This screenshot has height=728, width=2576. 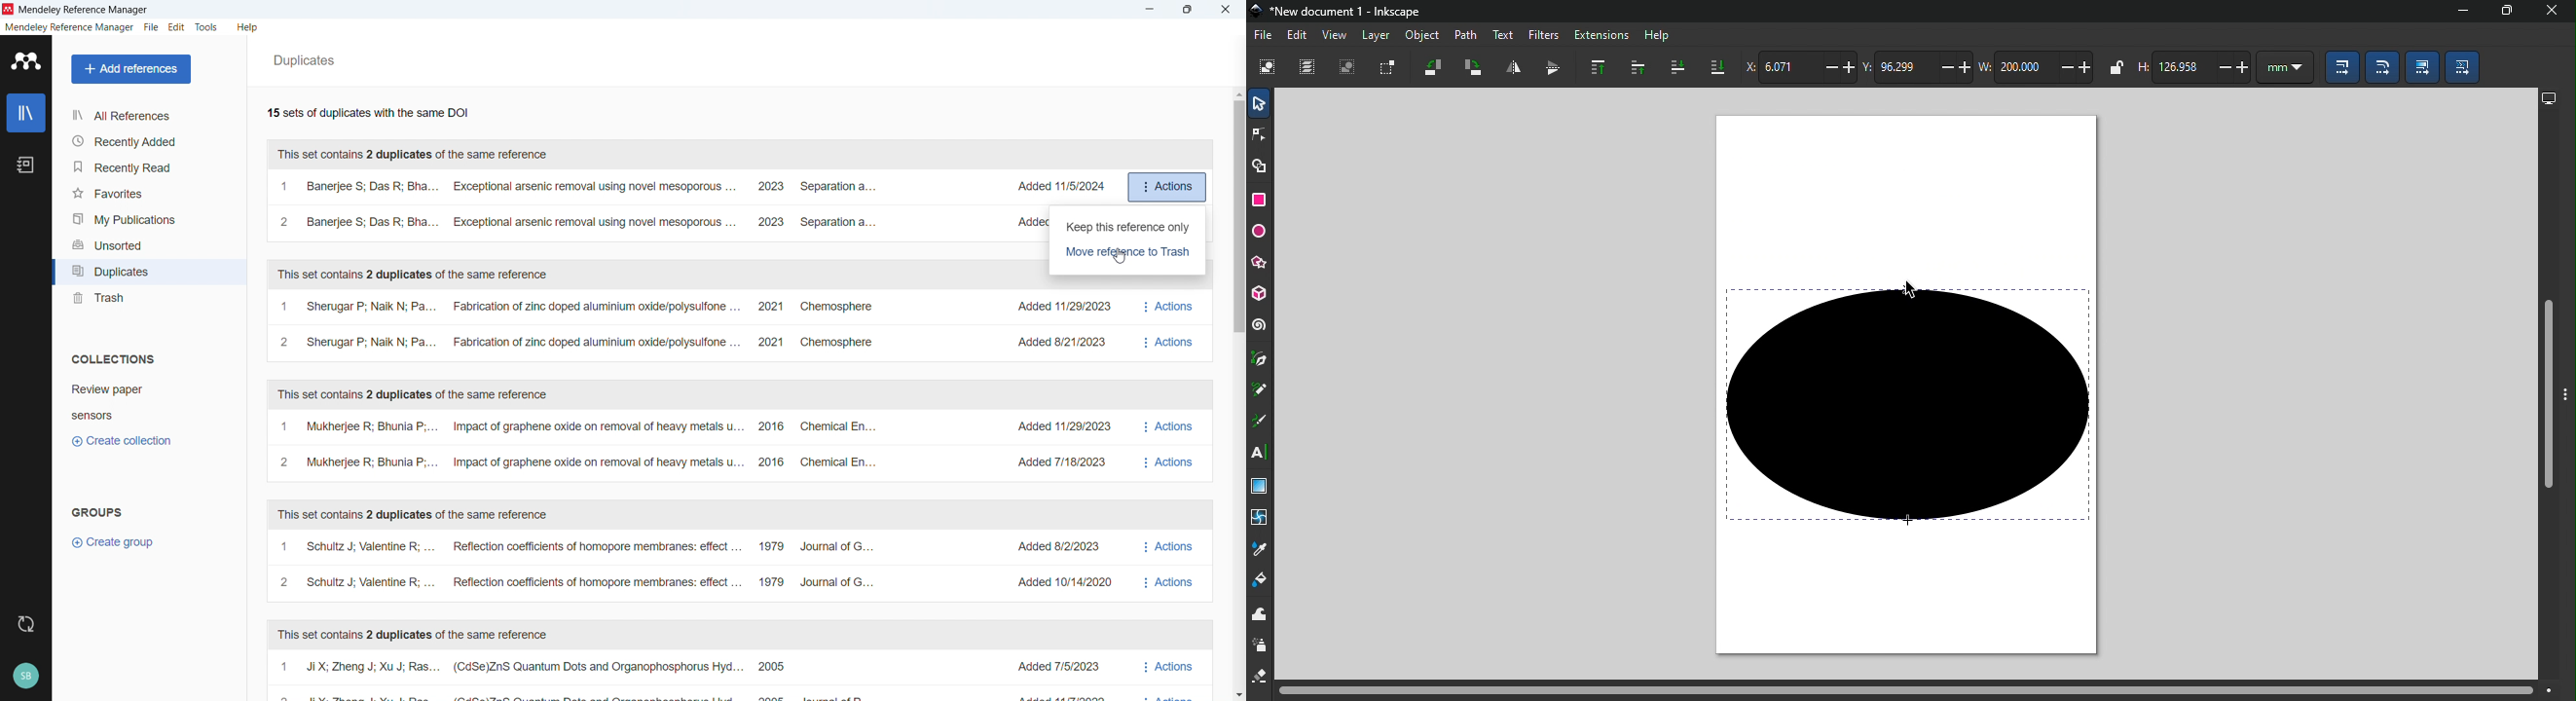 I want to click on Groups , so click(x=99, y=513).